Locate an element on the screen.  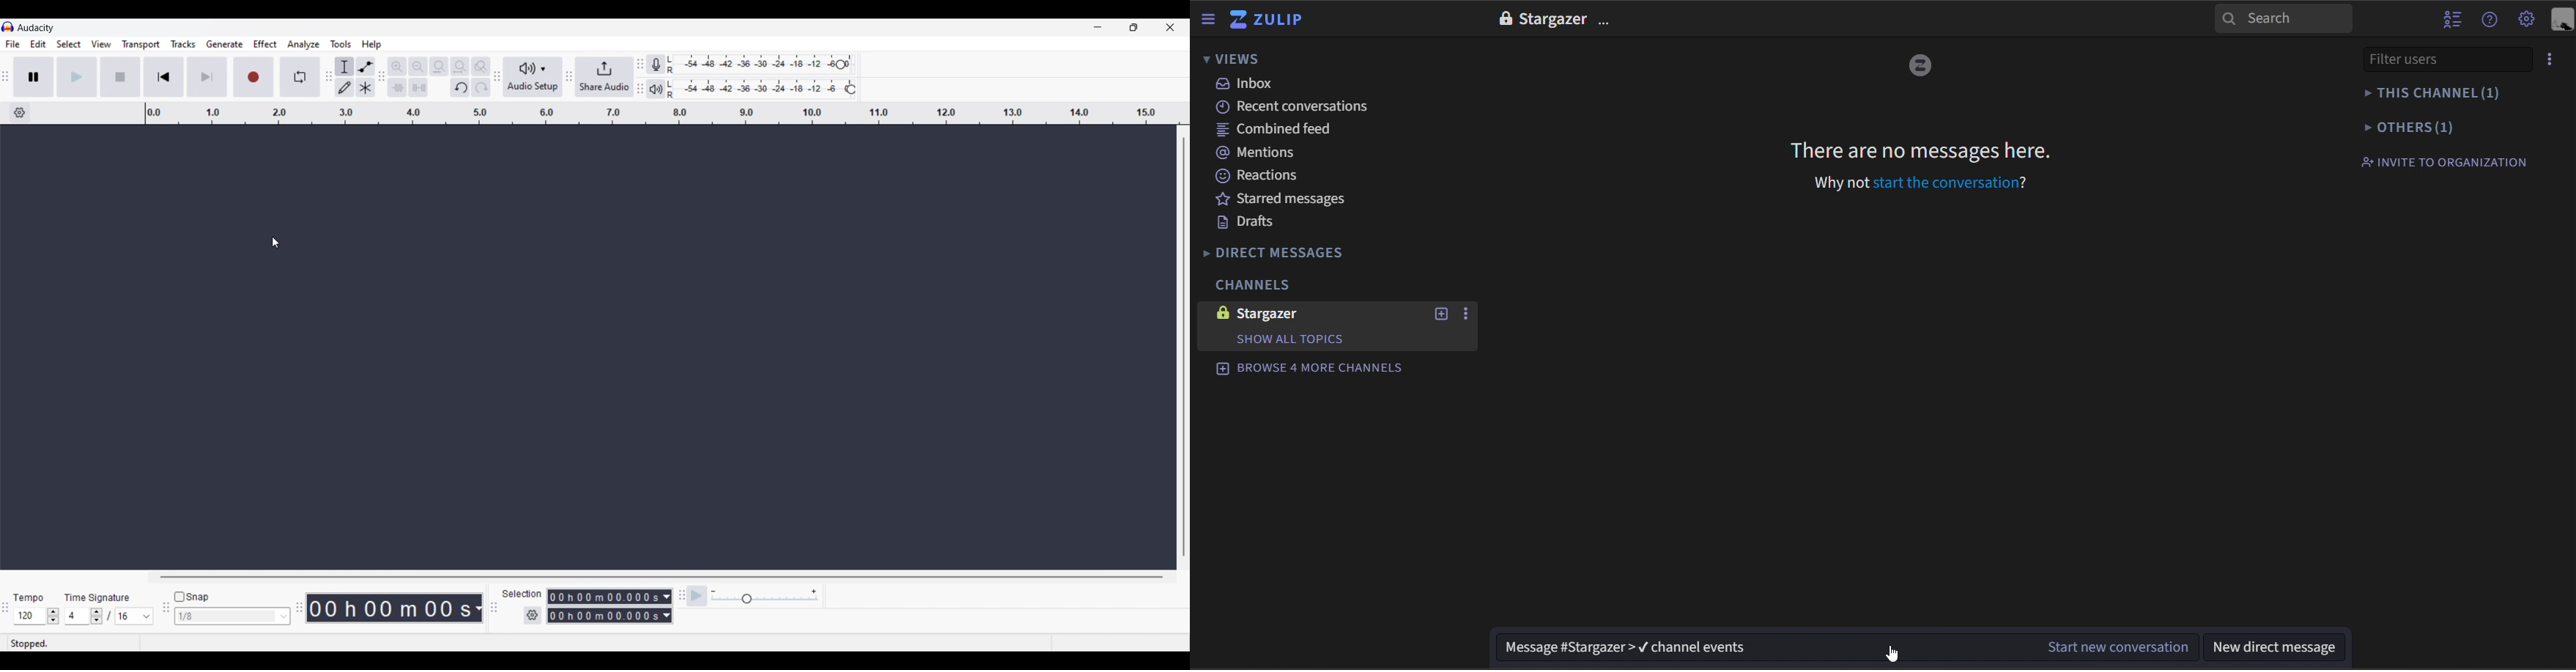
Zoom toggle is located at coordinates (481, 66).